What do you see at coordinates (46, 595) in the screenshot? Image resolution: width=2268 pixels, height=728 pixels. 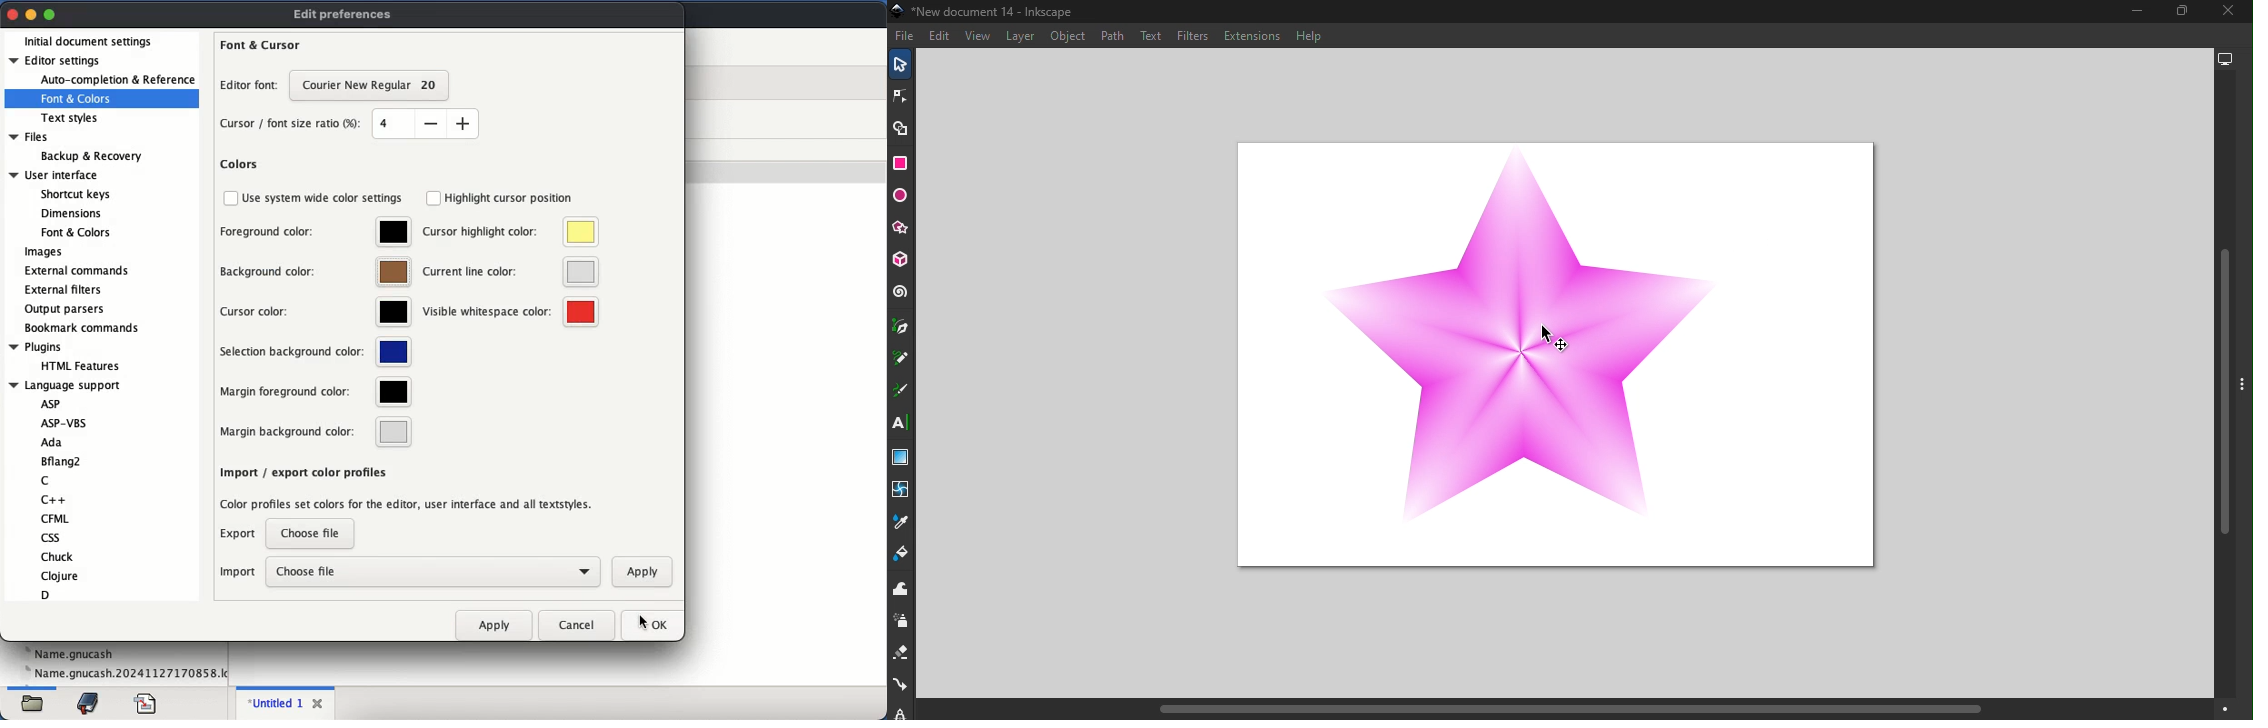 I see `D` at bounding box center [46, 595].